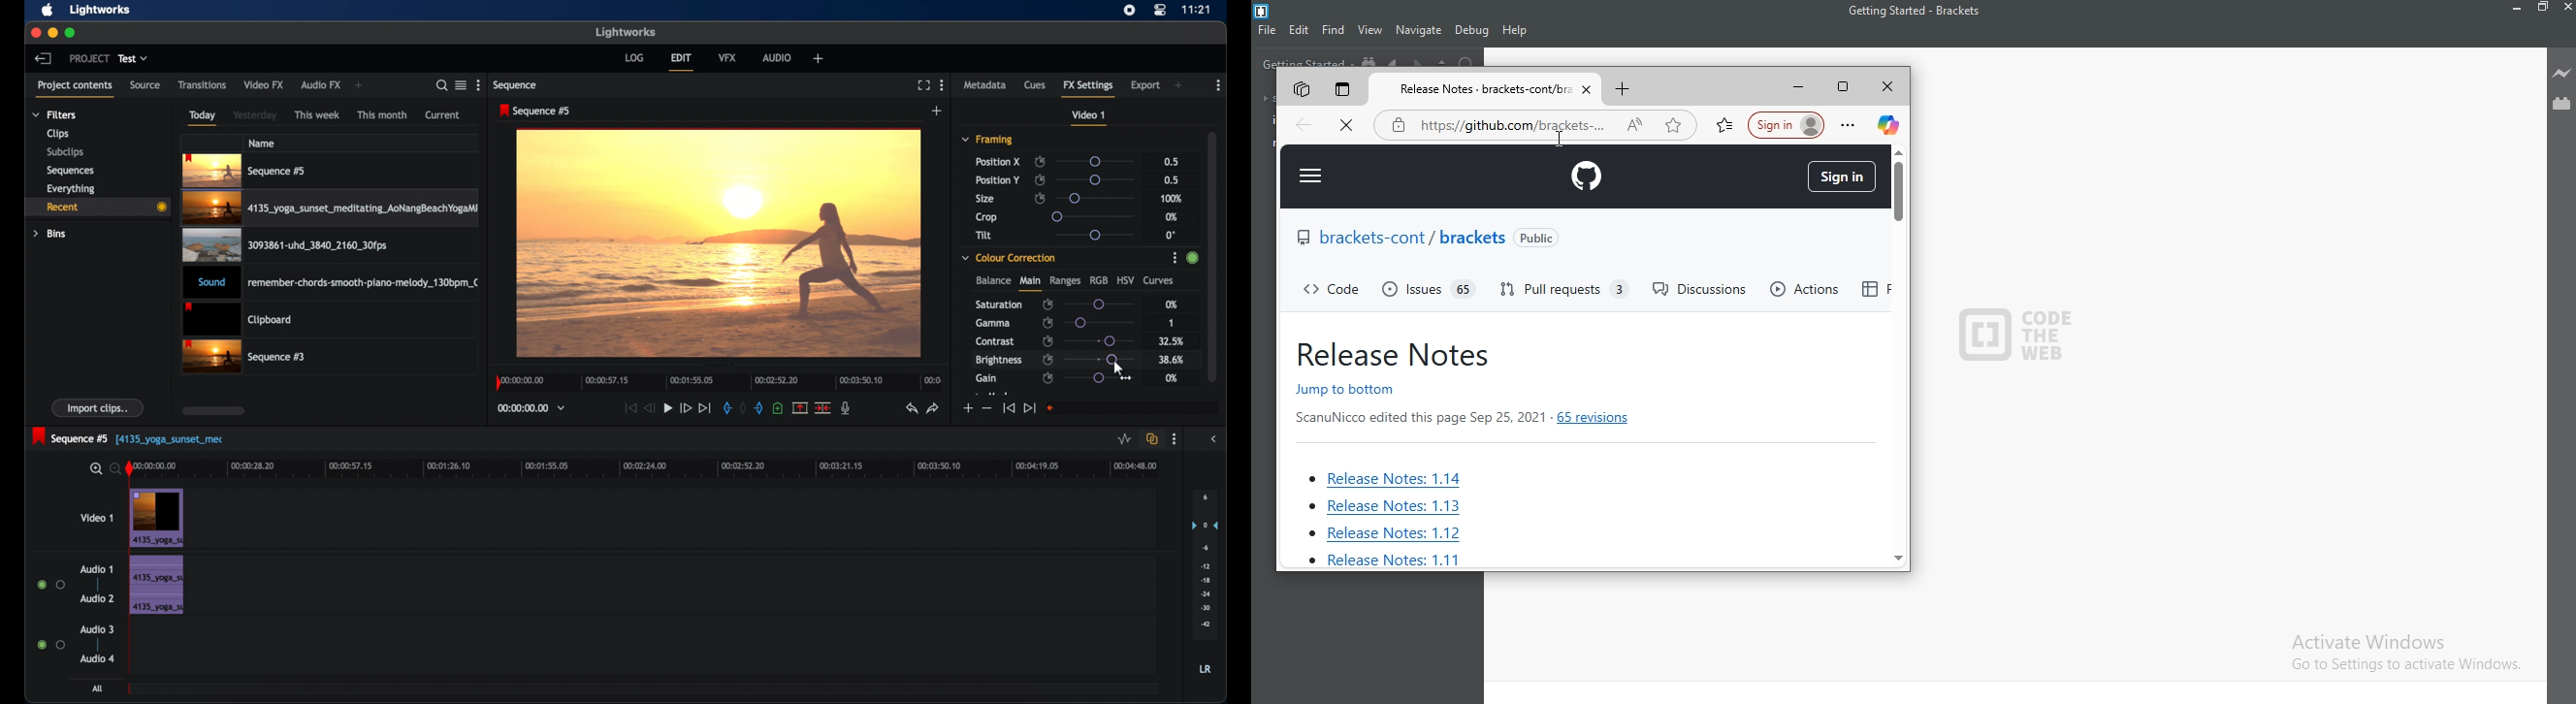 This screenshot has width=2576, height=728. I want to click on play , so click(668, 409).